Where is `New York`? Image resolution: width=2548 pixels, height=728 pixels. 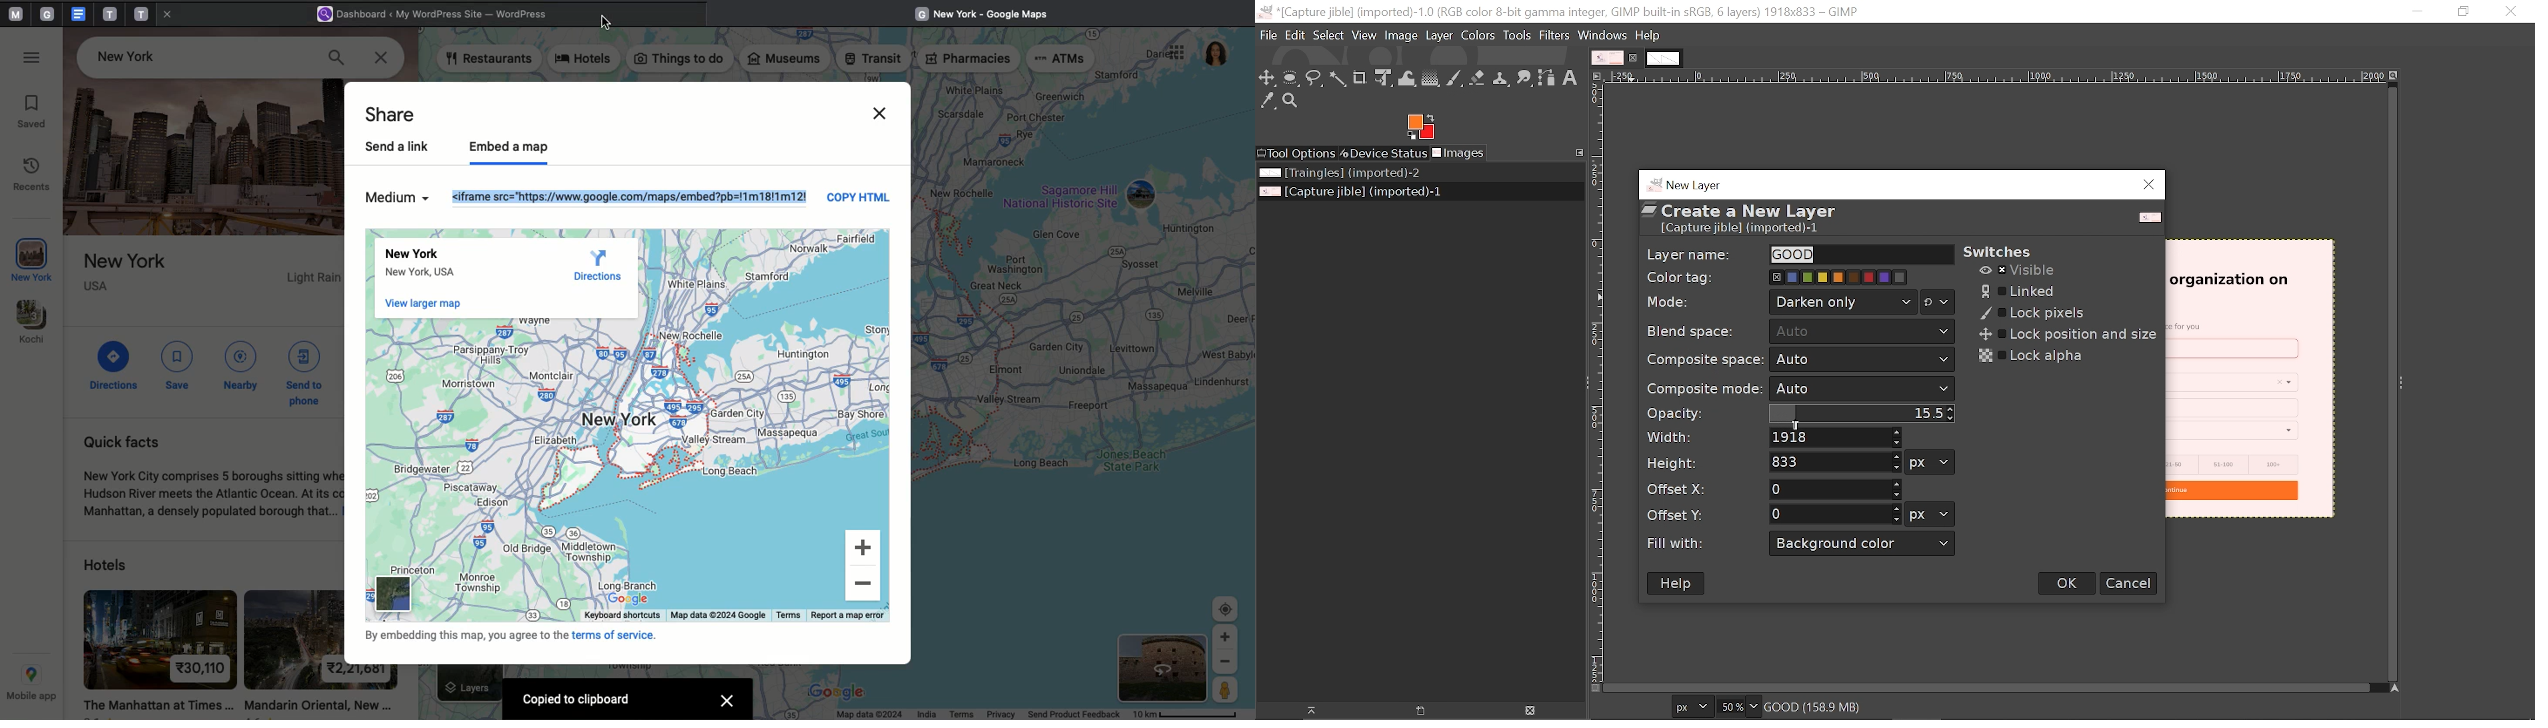
New York is located at coordinates (34, 261).